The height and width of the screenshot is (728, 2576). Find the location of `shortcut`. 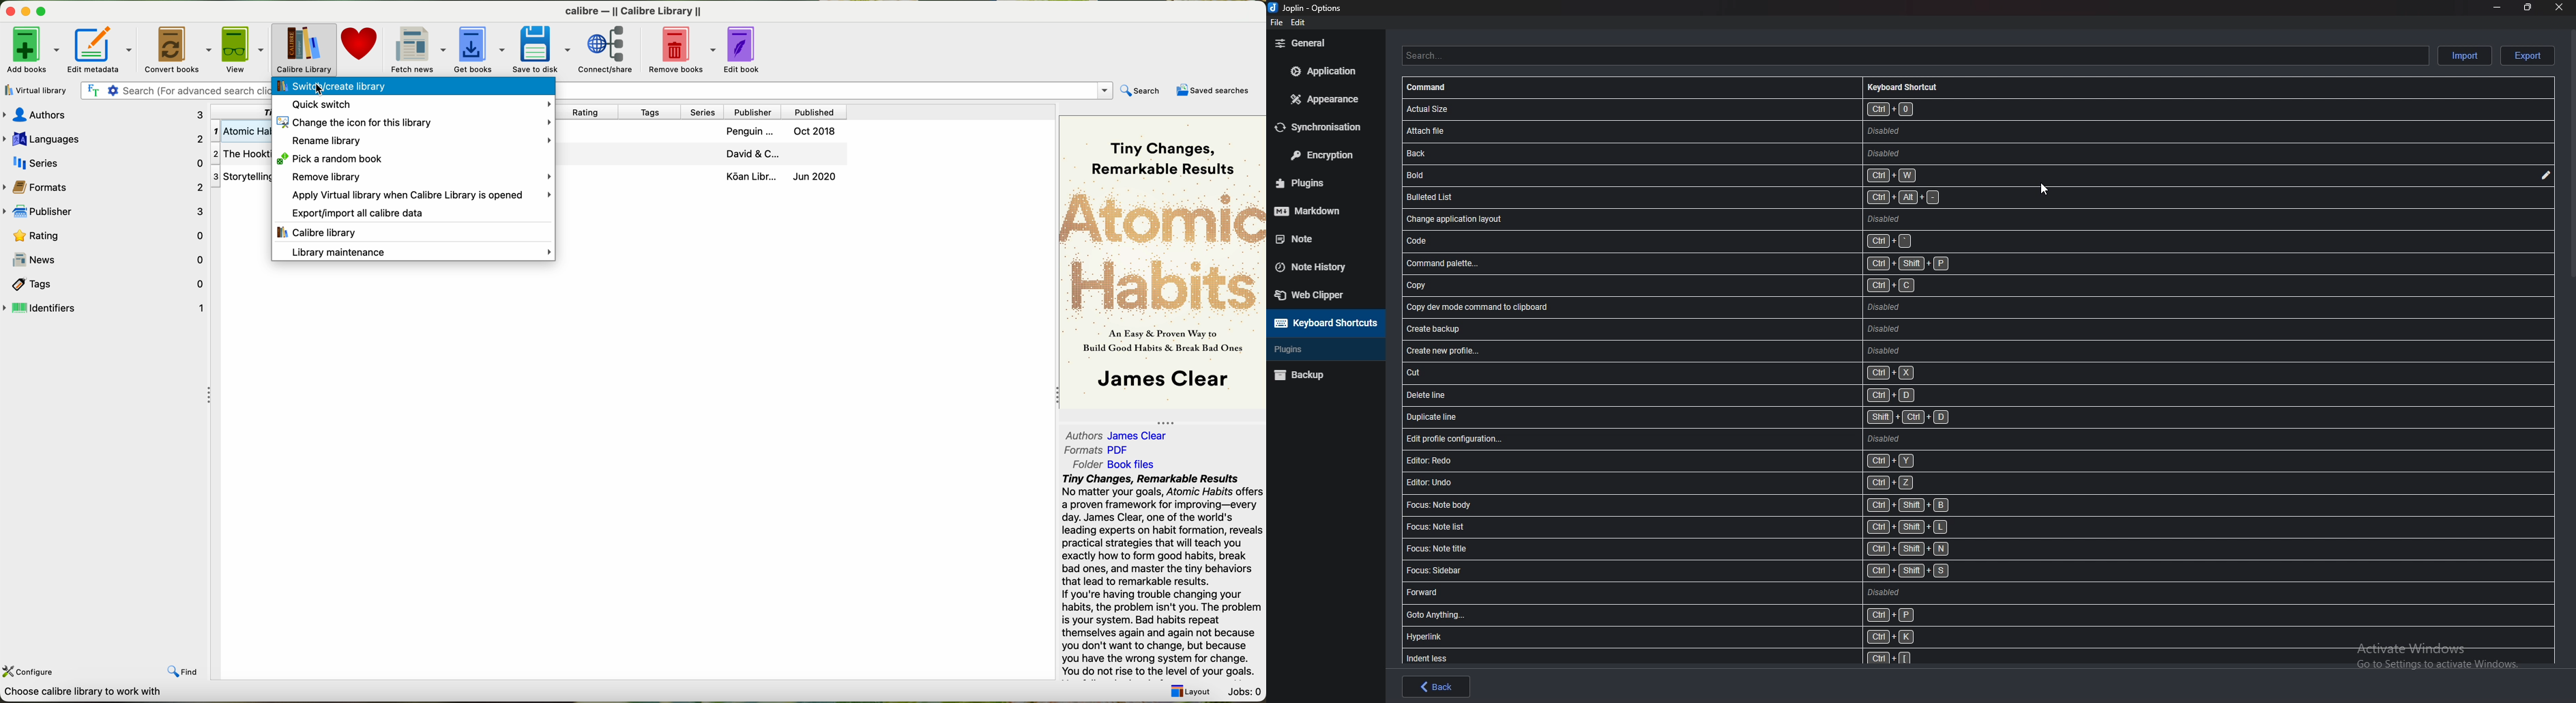

shortcut is located at coordinates (1725, 417).